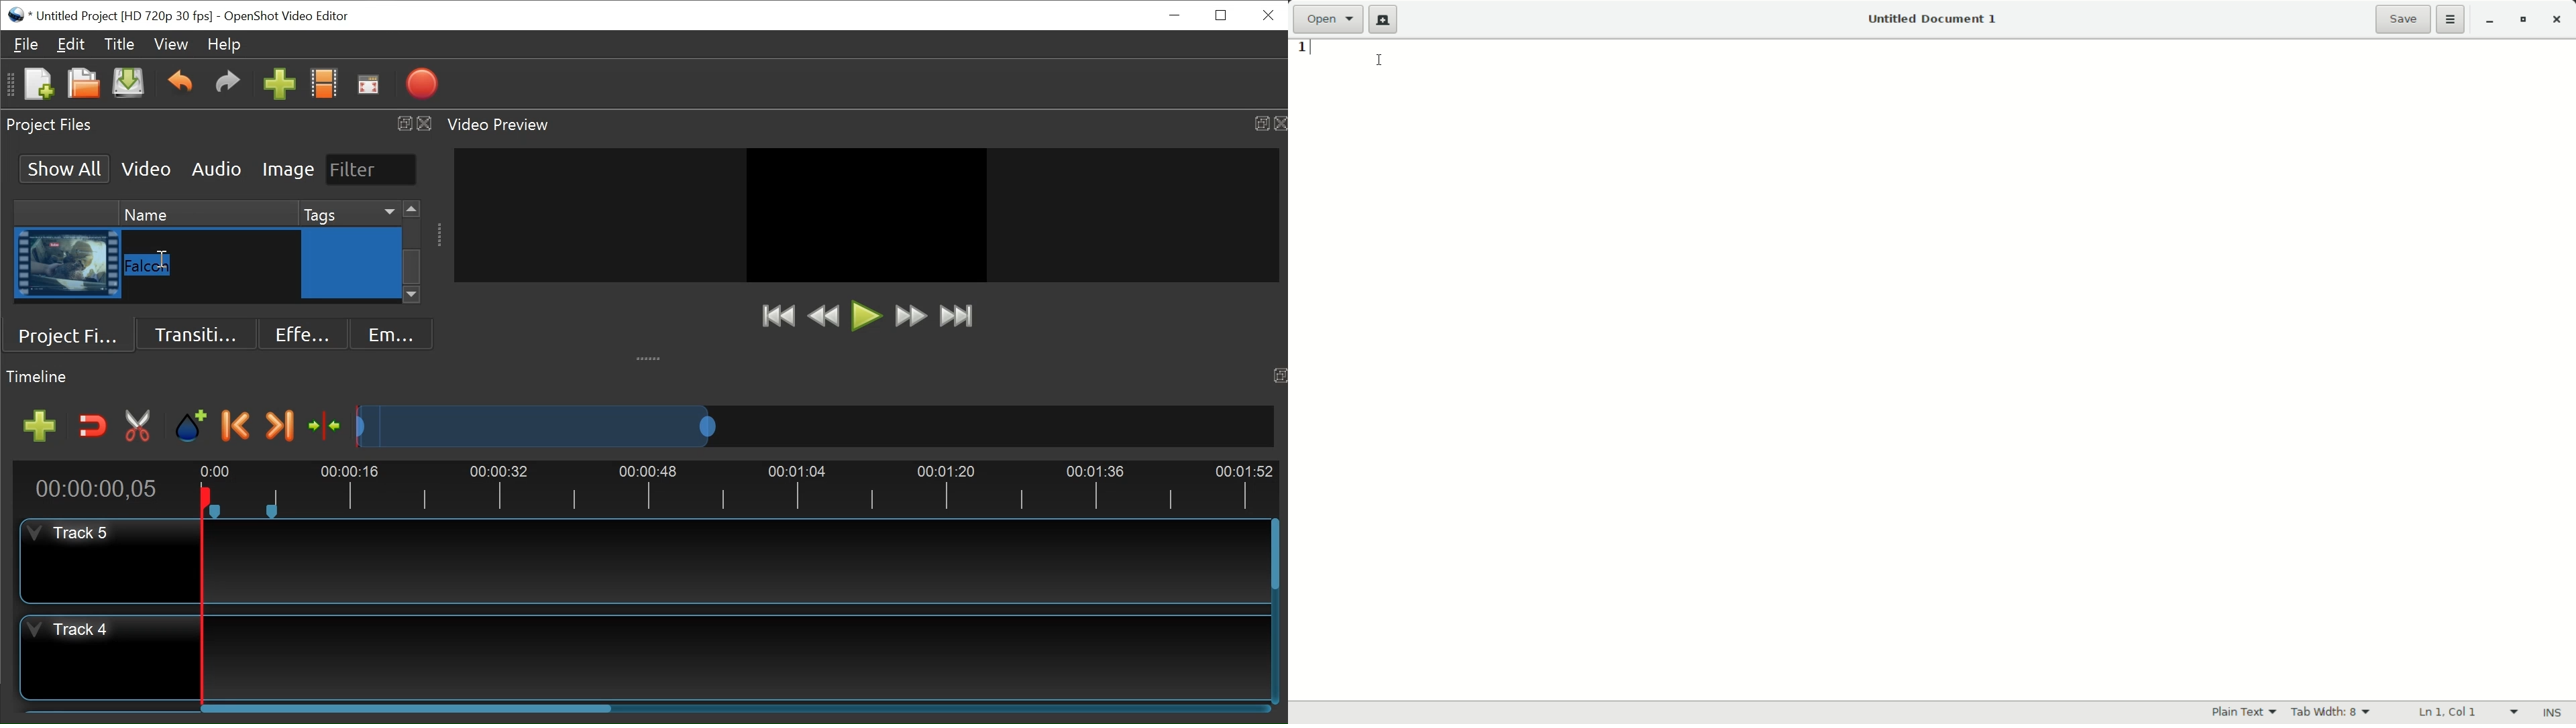  What do you see at coordinates (147, 168) in the screenshot?
I see `Video` at bounding box center [147, 168].